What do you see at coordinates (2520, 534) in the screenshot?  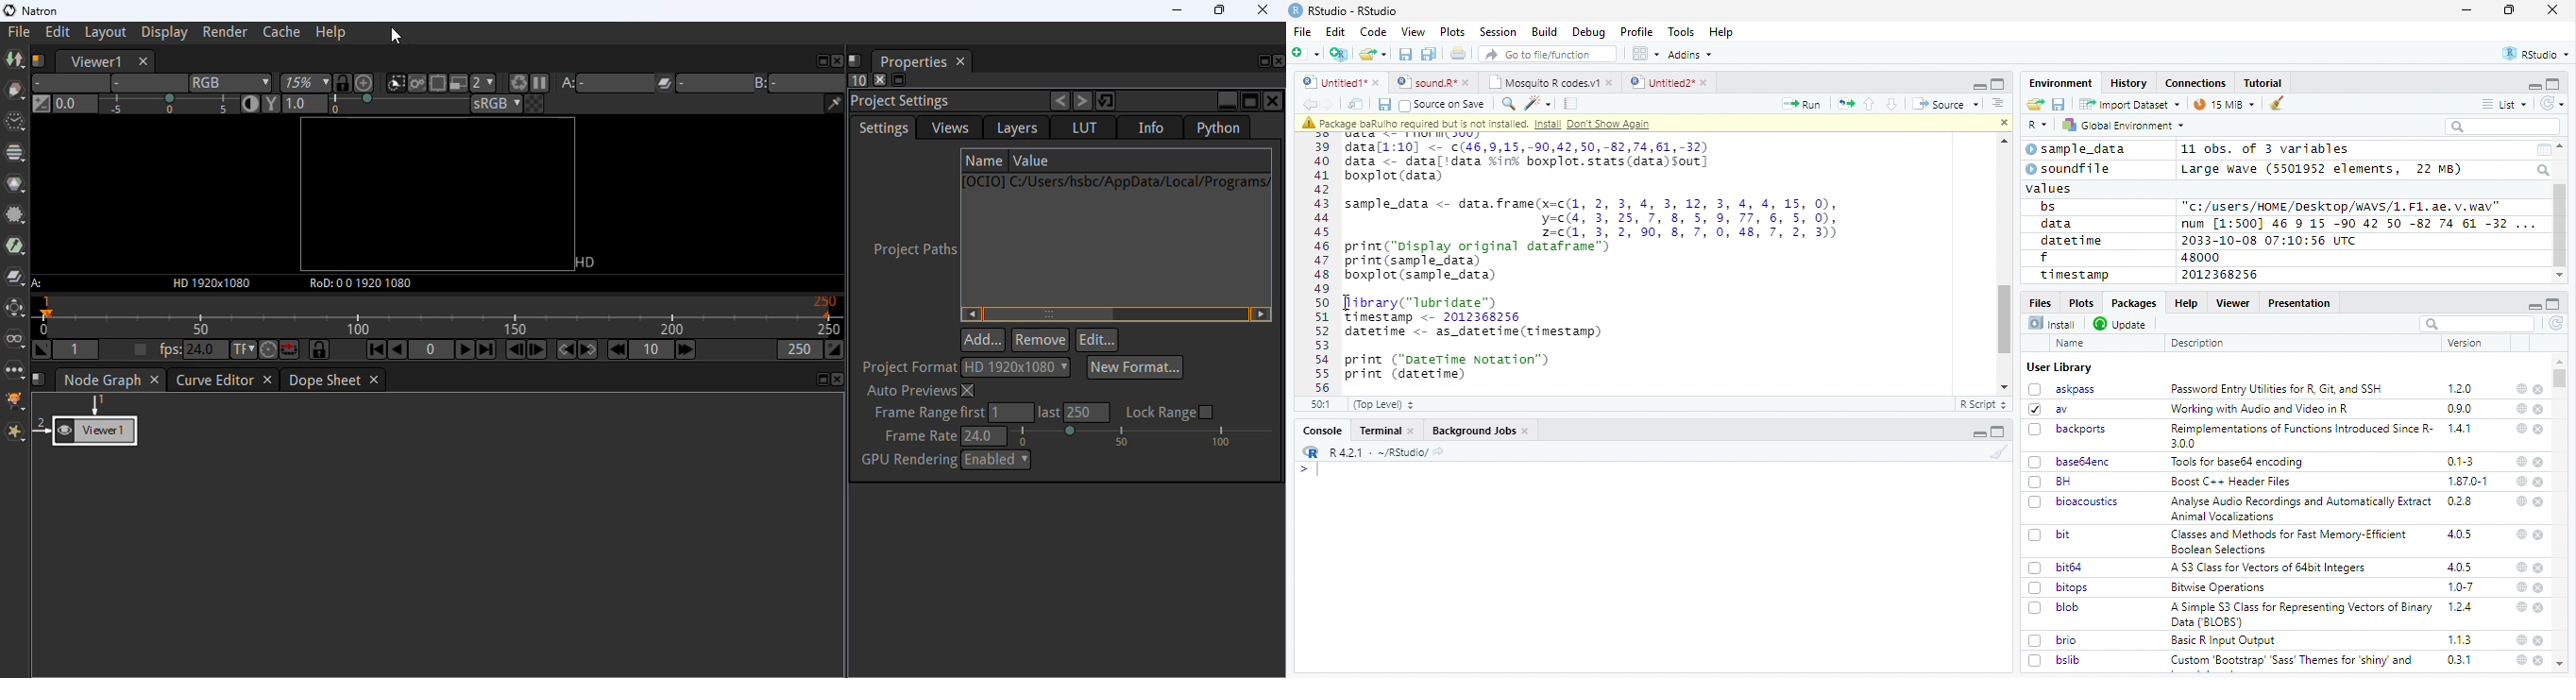 I see `help` at bounding box center [2520, 534].